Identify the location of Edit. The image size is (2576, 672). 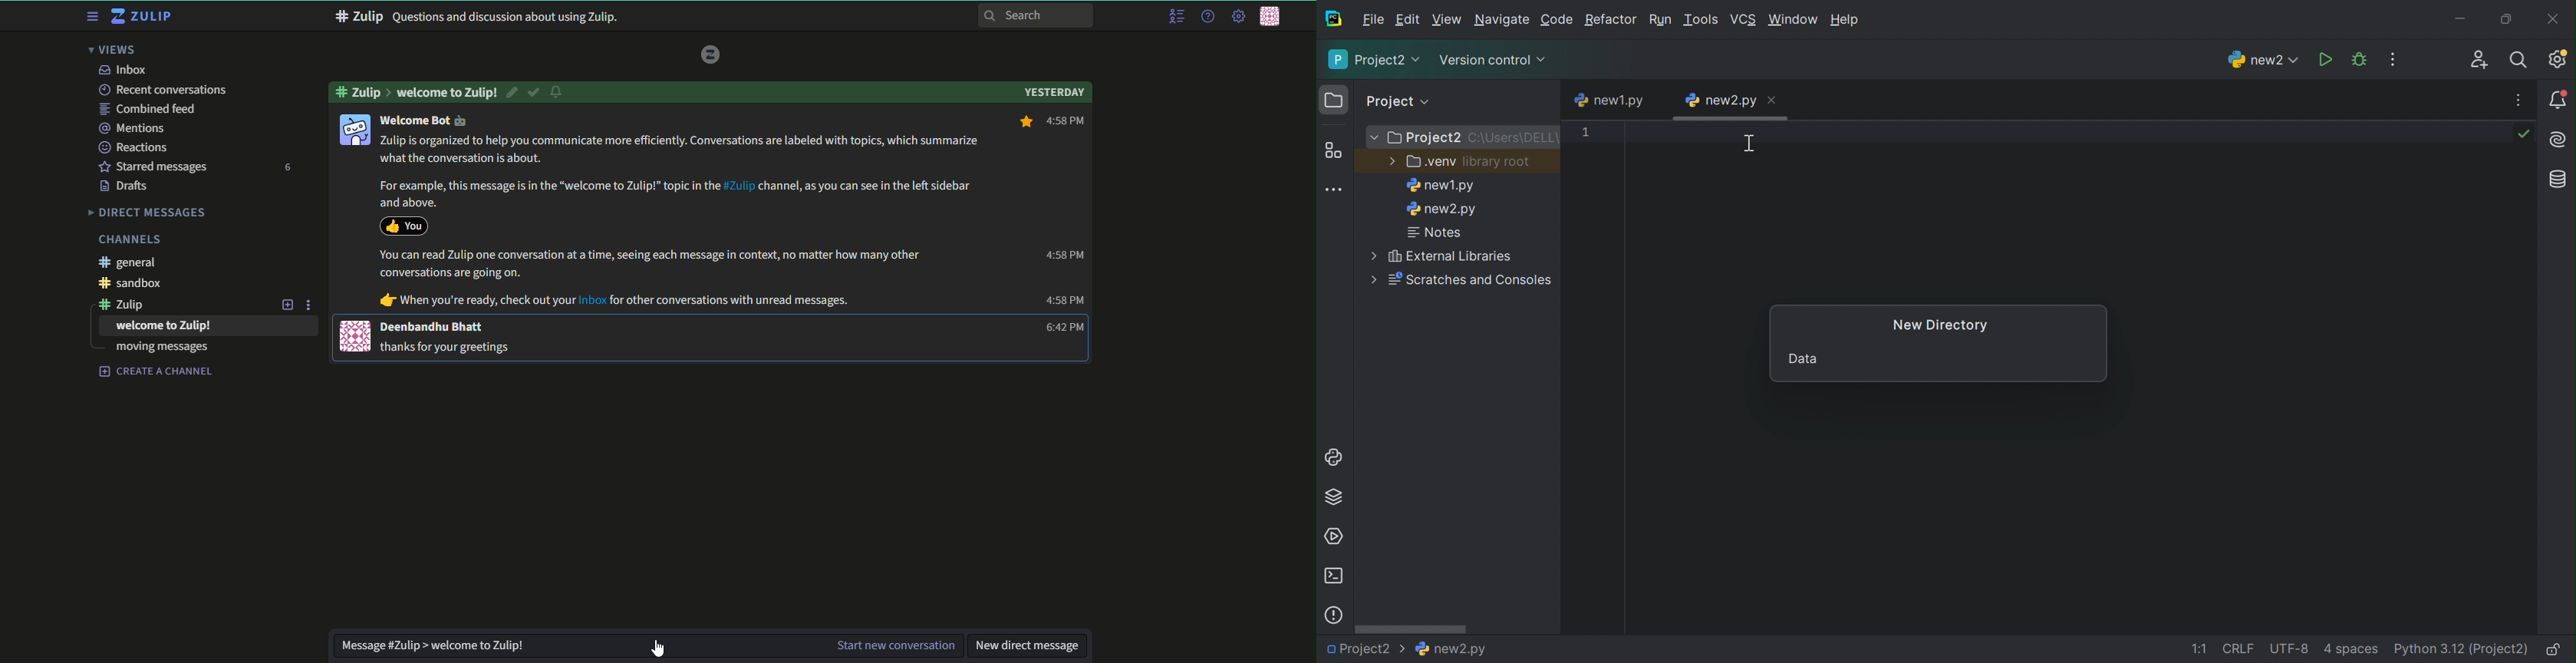
(1408, 20).